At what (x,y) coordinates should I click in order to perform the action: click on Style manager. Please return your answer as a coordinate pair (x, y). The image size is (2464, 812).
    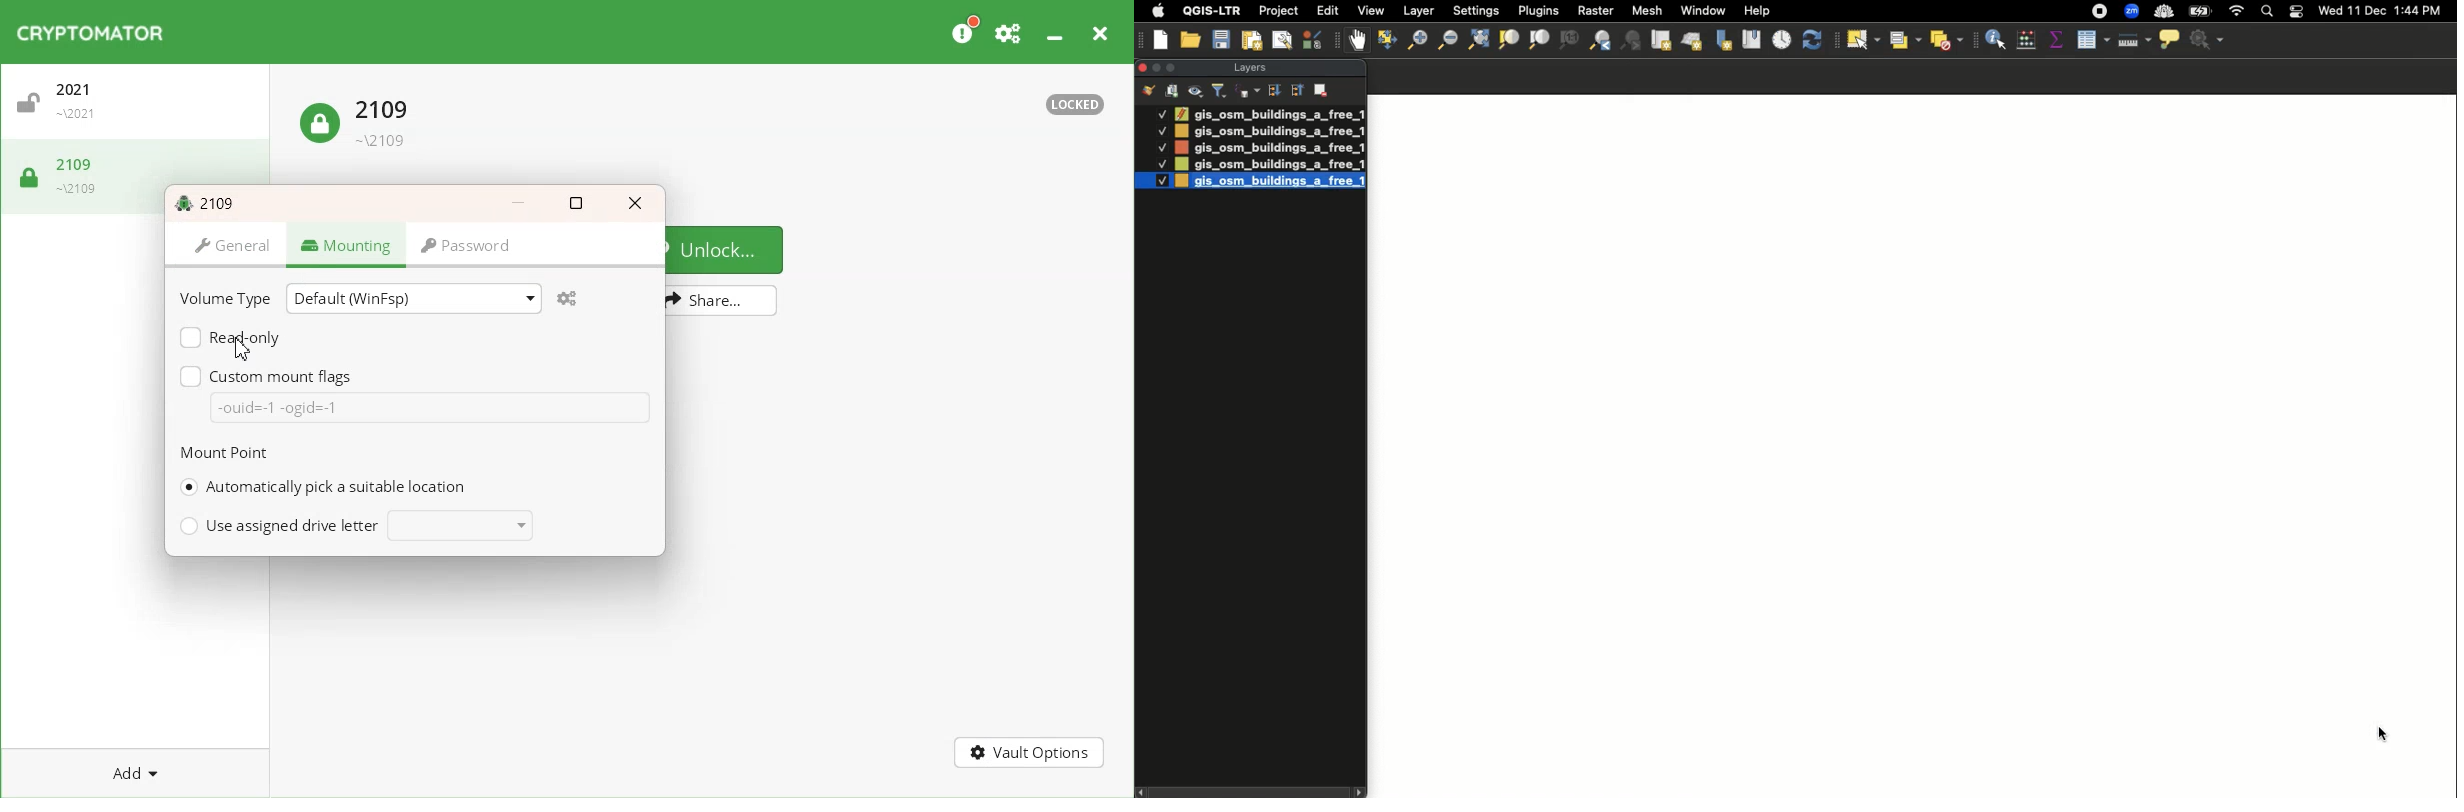
    Looking at the image, I should click on (1314, 40).